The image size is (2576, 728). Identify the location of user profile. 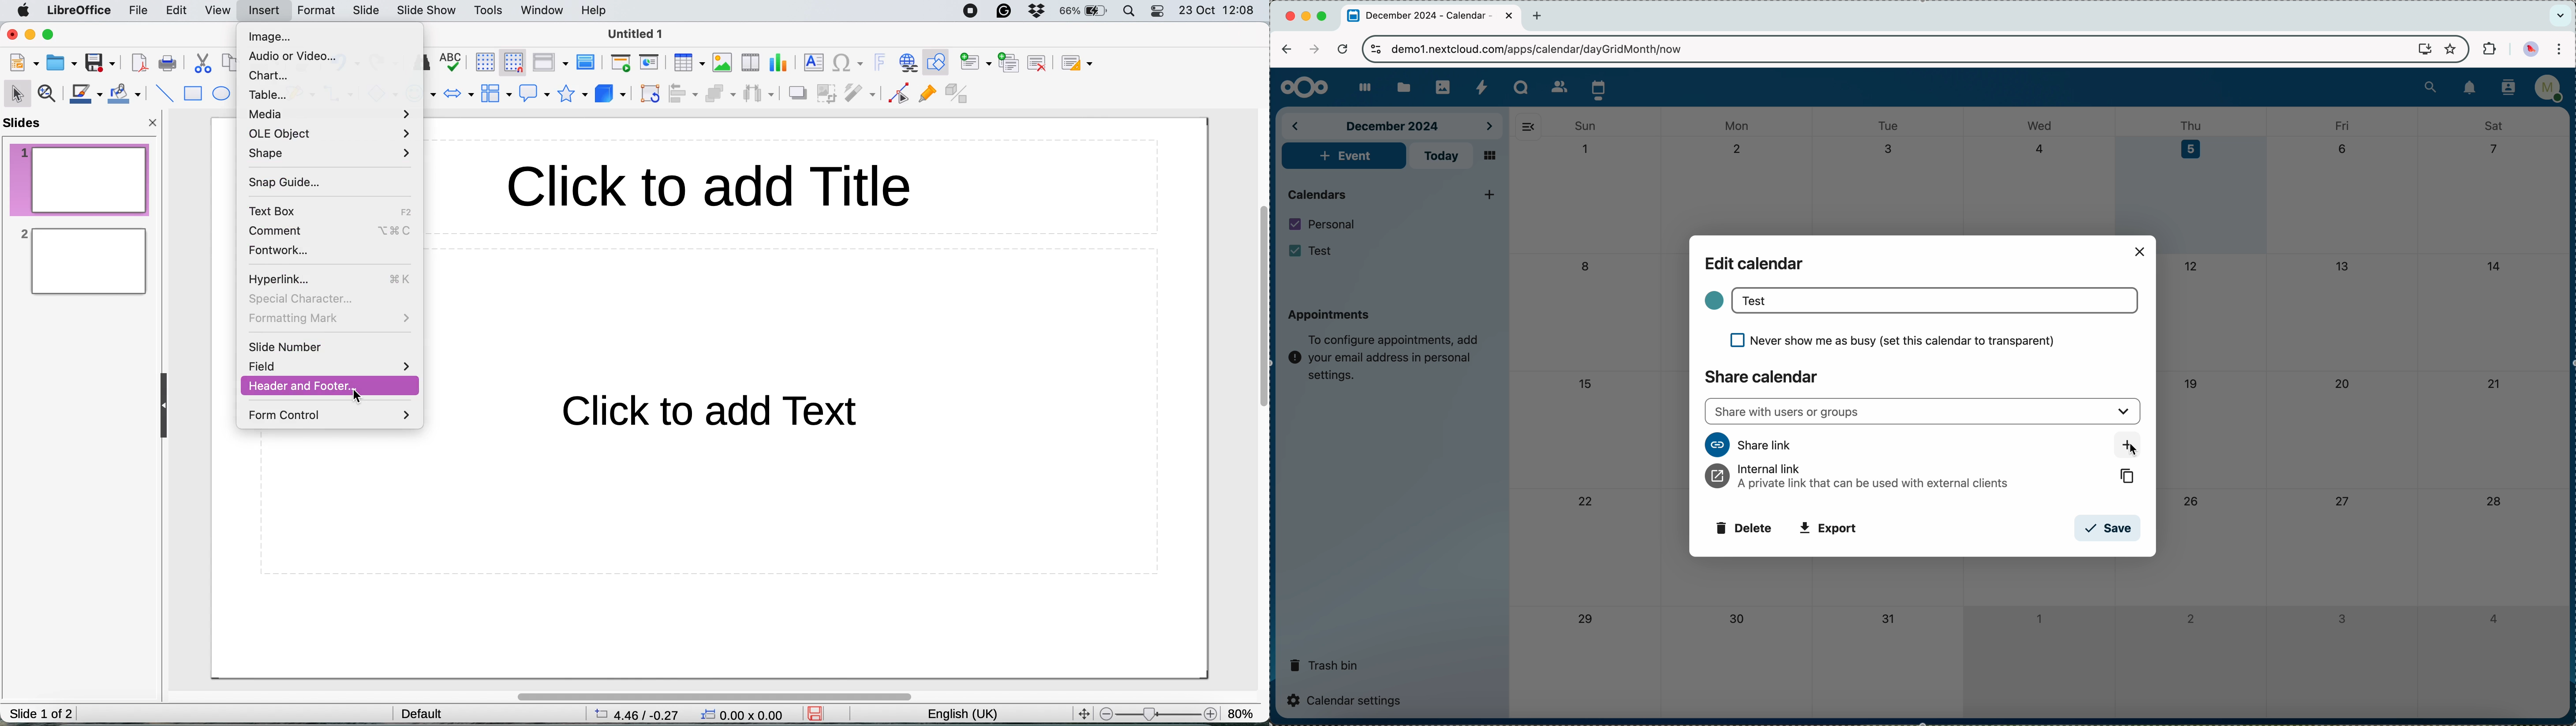
(2548, 91).